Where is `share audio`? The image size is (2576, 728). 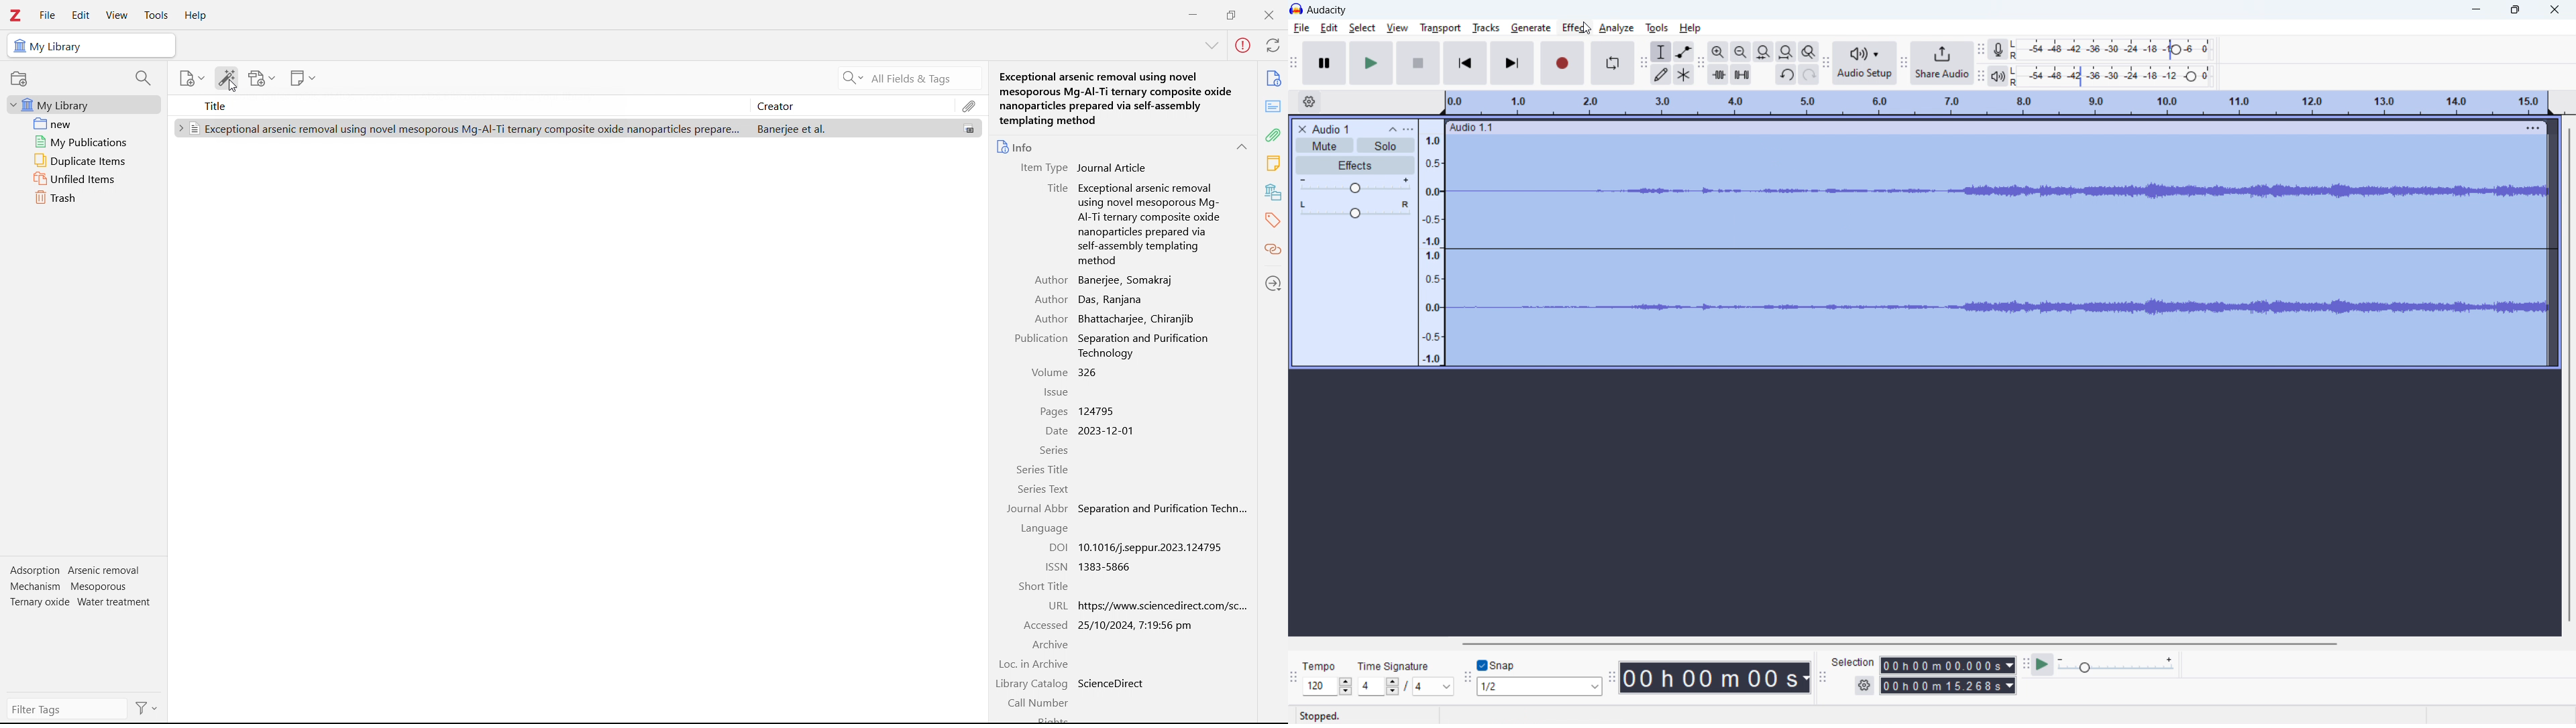
share audio is located at coordinates (1943, 63).